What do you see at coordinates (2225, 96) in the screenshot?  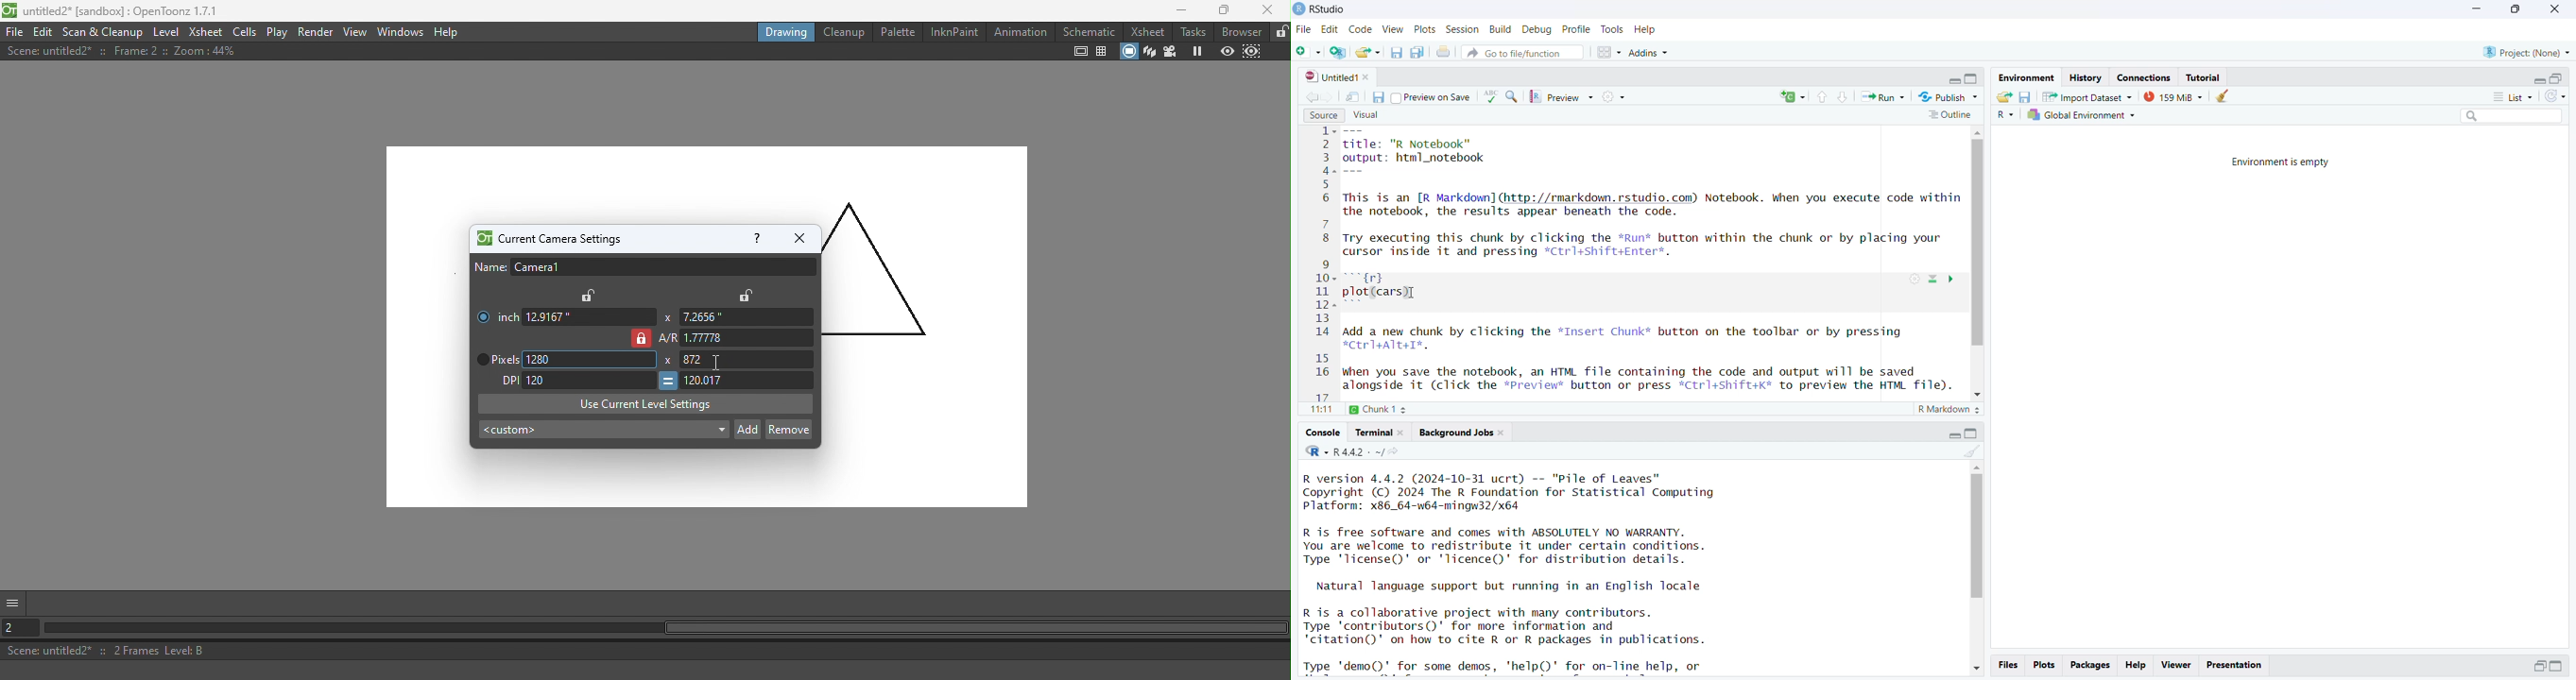 I see `clear object from the workspace` at bounding box center [2225, 96].